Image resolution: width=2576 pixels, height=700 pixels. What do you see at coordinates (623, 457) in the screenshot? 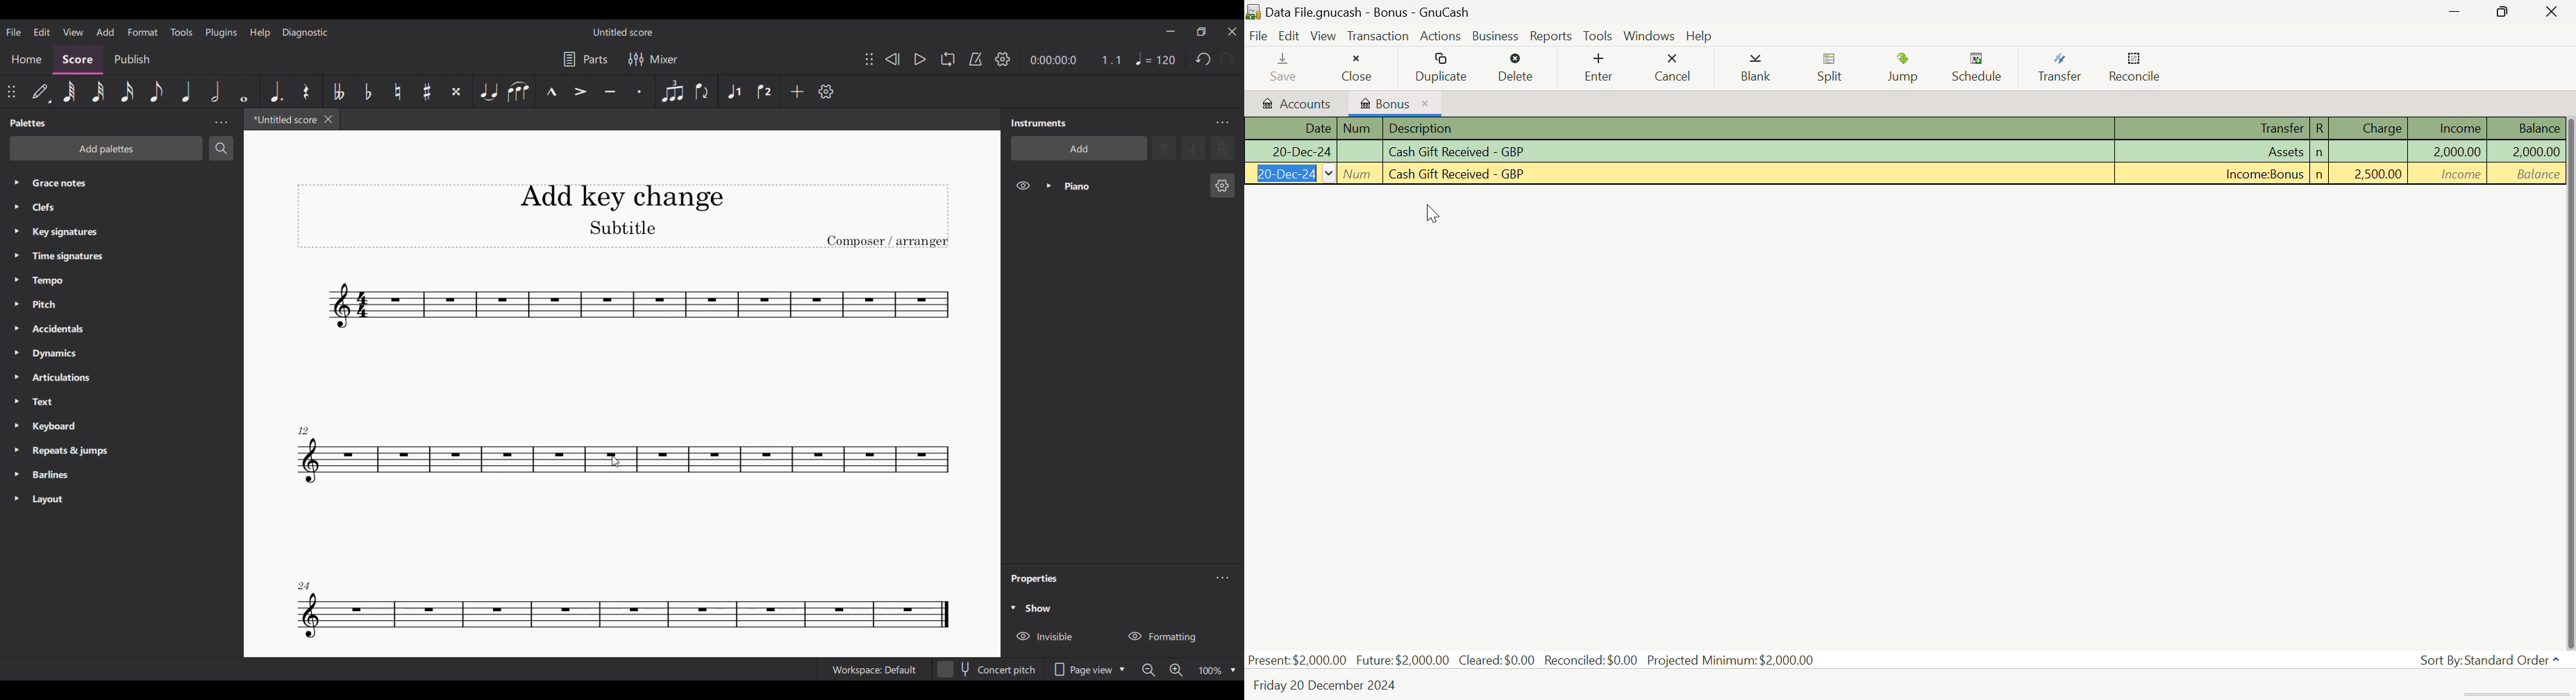
I see `Current score` at bounding box center [623, 457].